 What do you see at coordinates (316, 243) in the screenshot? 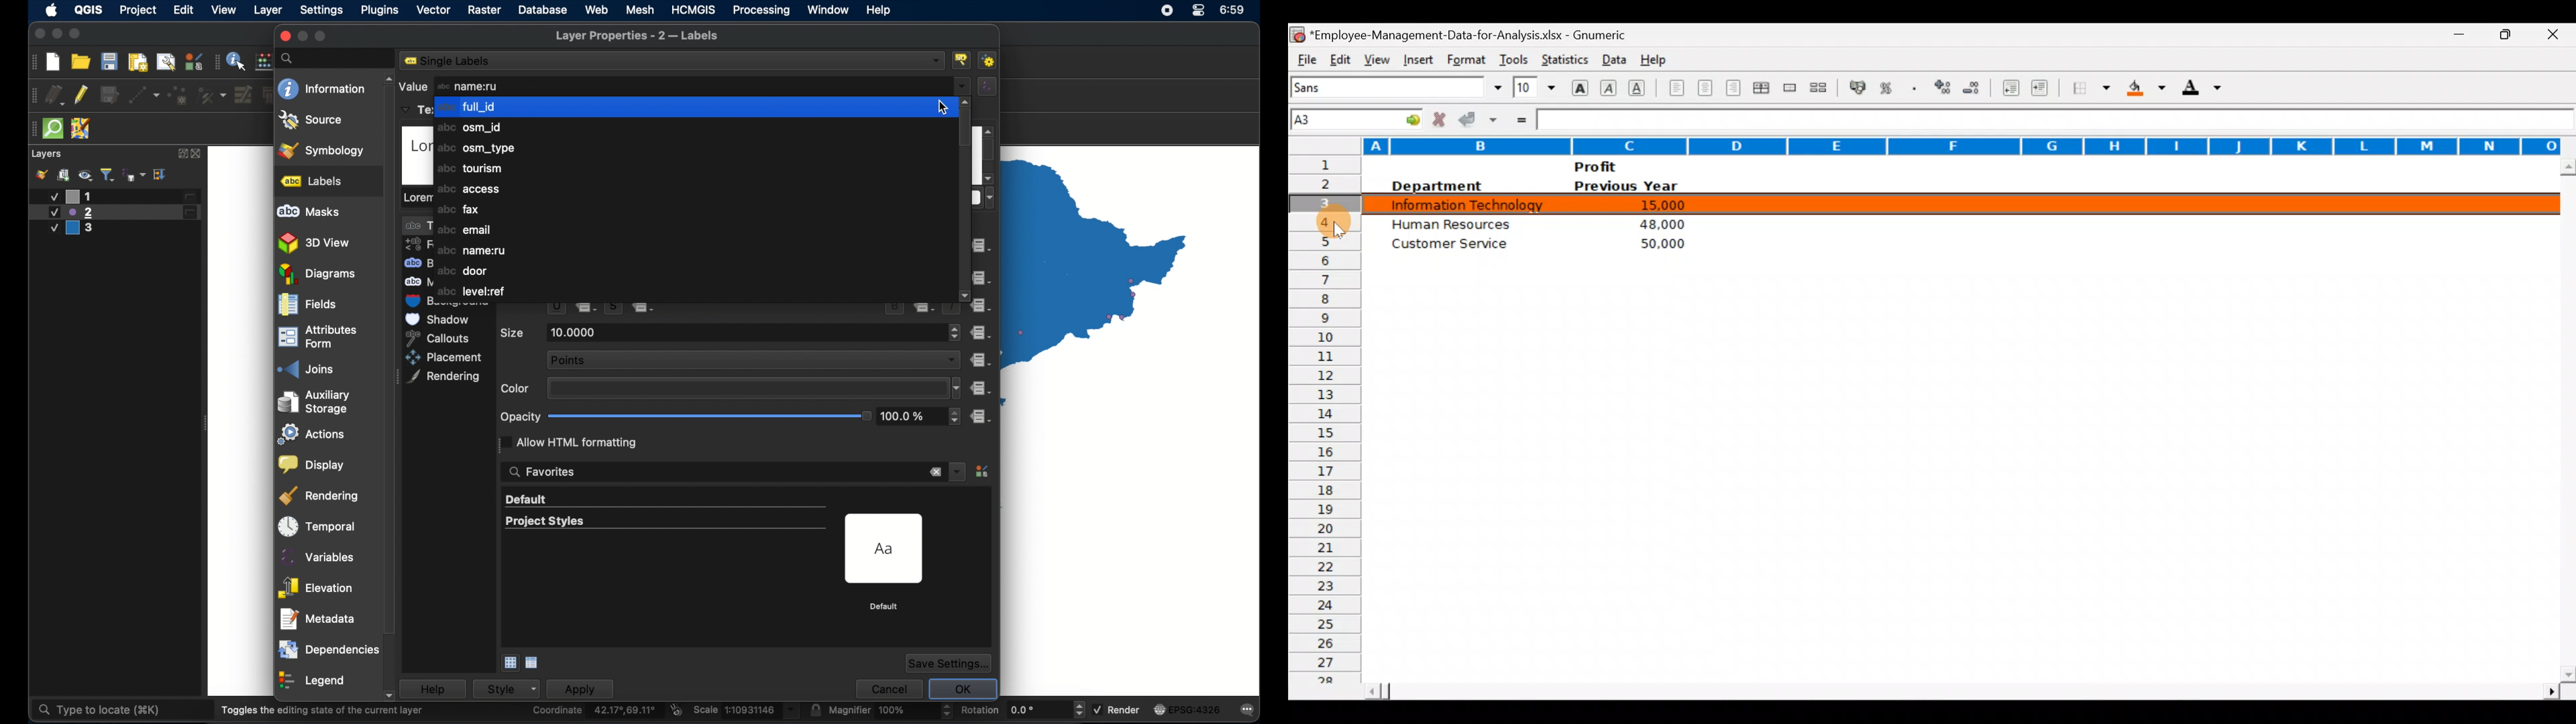
I see `3D view` at bounding box center [316, 243].